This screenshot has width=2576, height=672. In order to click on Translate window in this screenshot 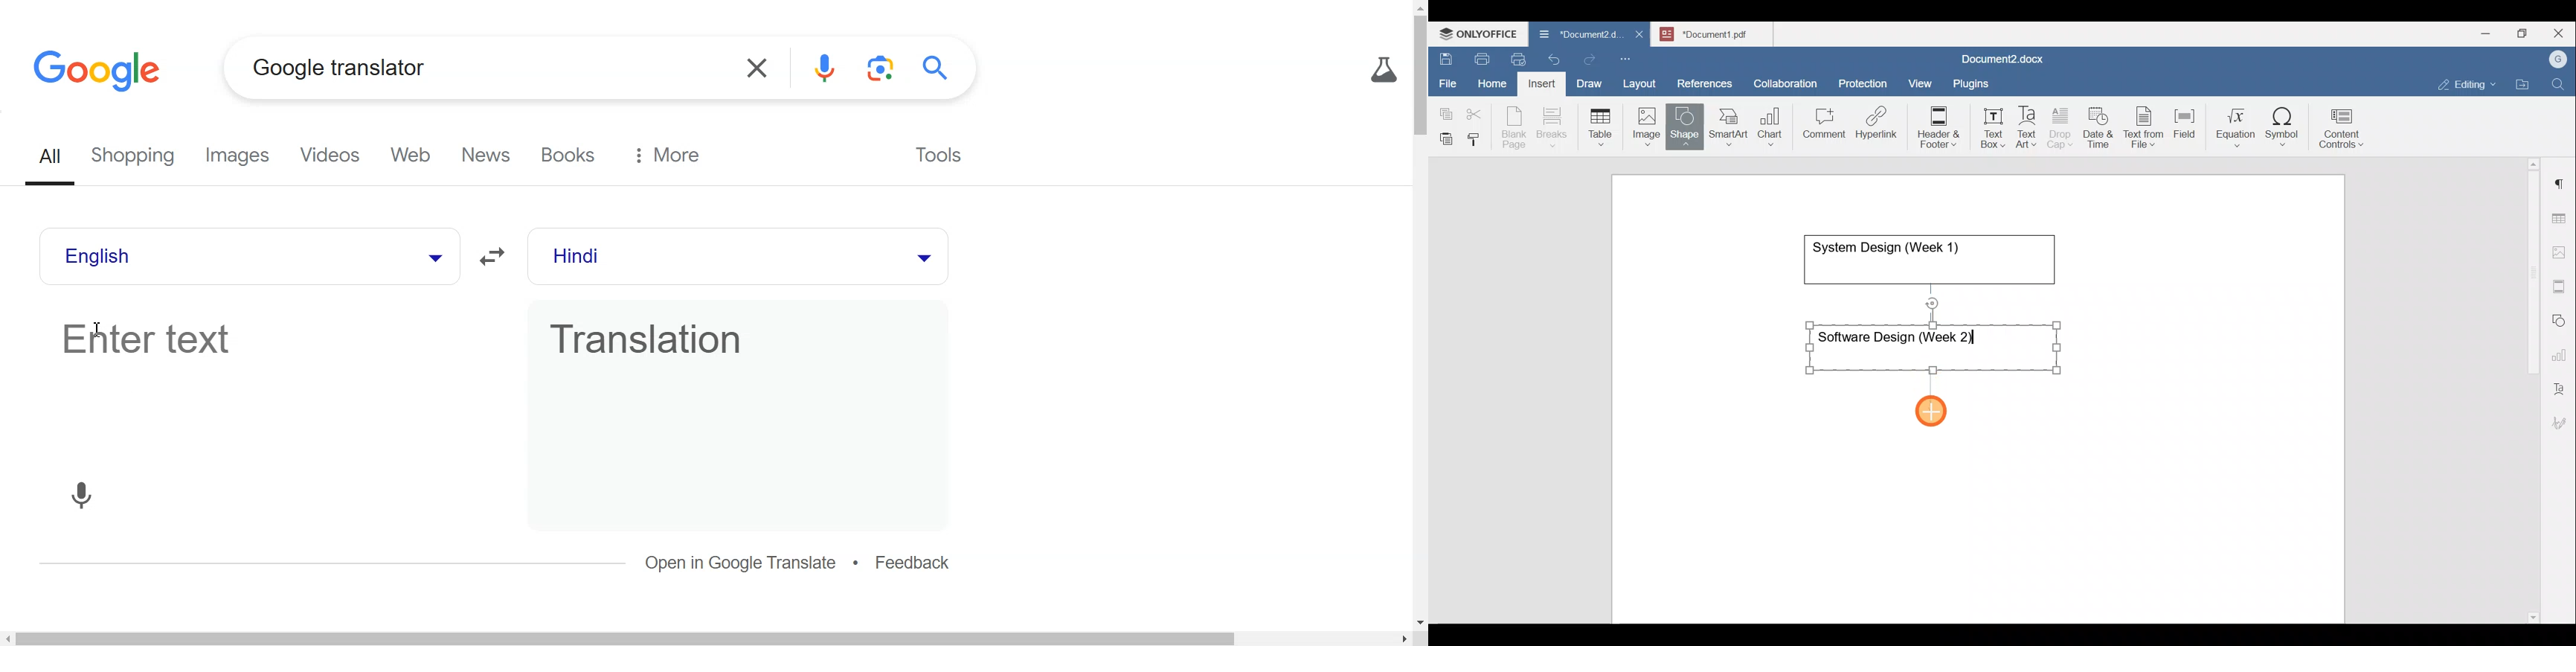, I will do `click(736, 378)`.